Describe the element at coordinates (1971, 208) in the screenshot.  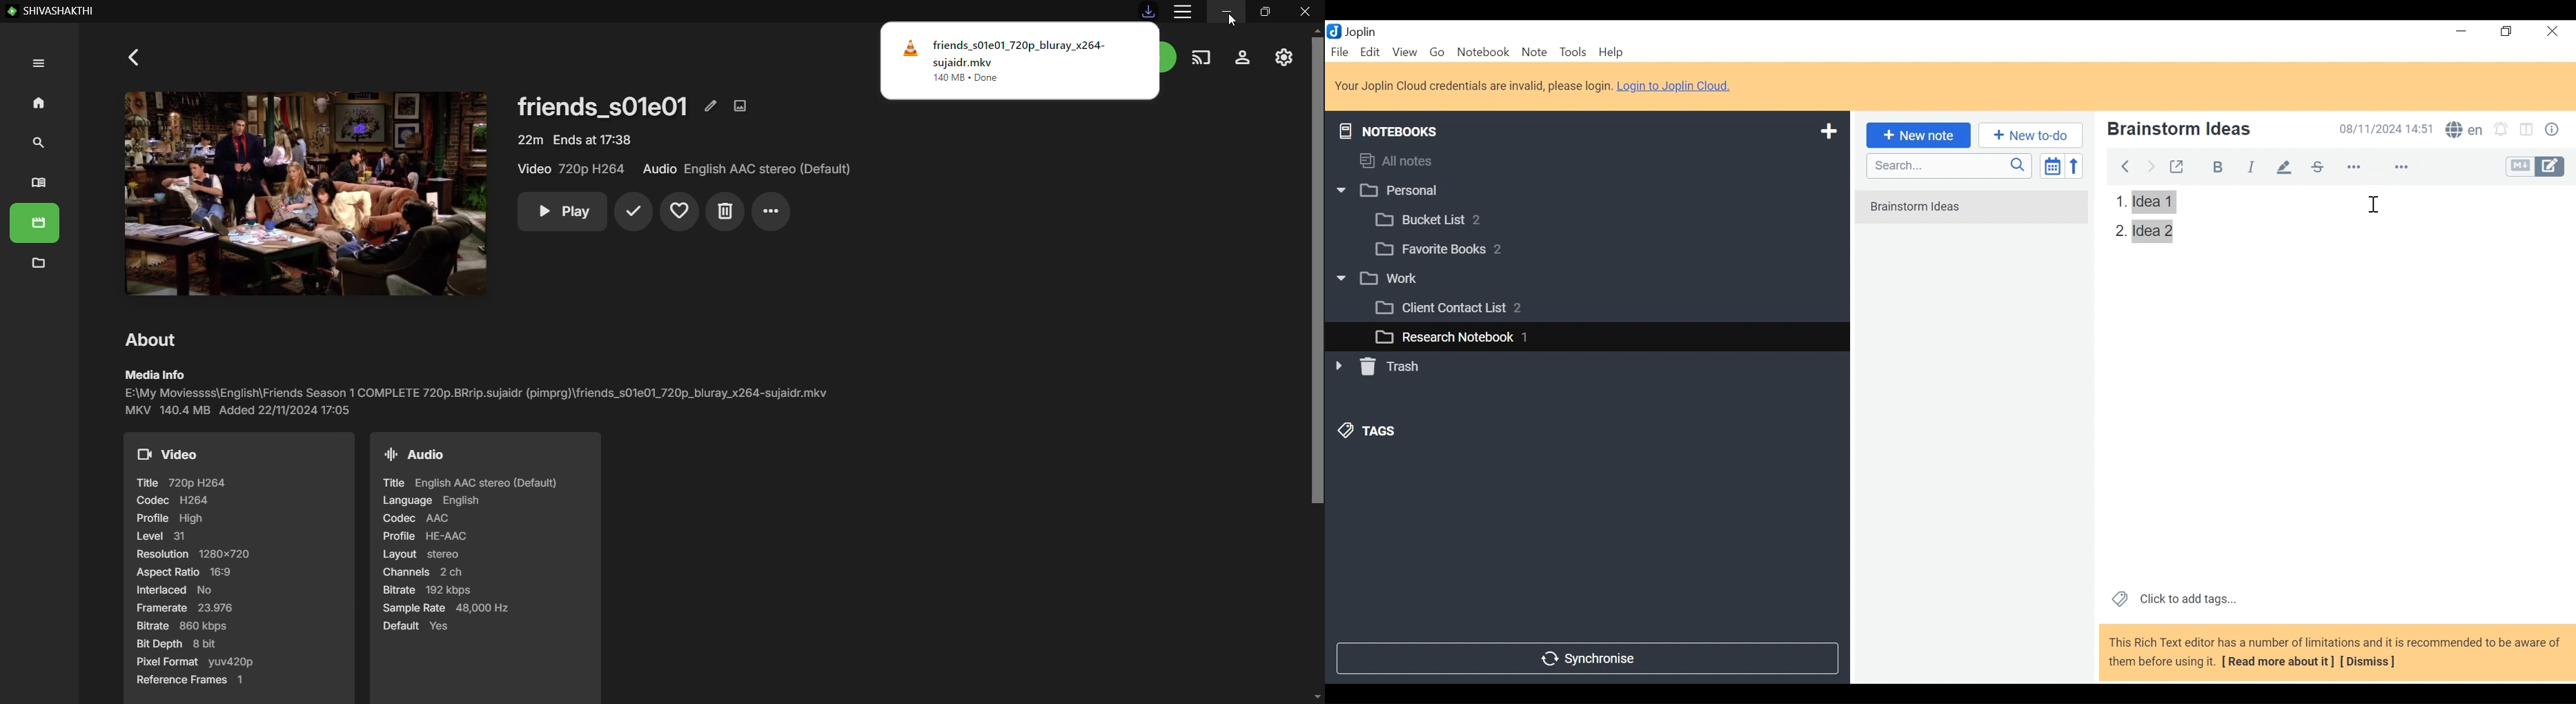
I see `No notes in here. Create one by clicking
on "New note".` at that location.